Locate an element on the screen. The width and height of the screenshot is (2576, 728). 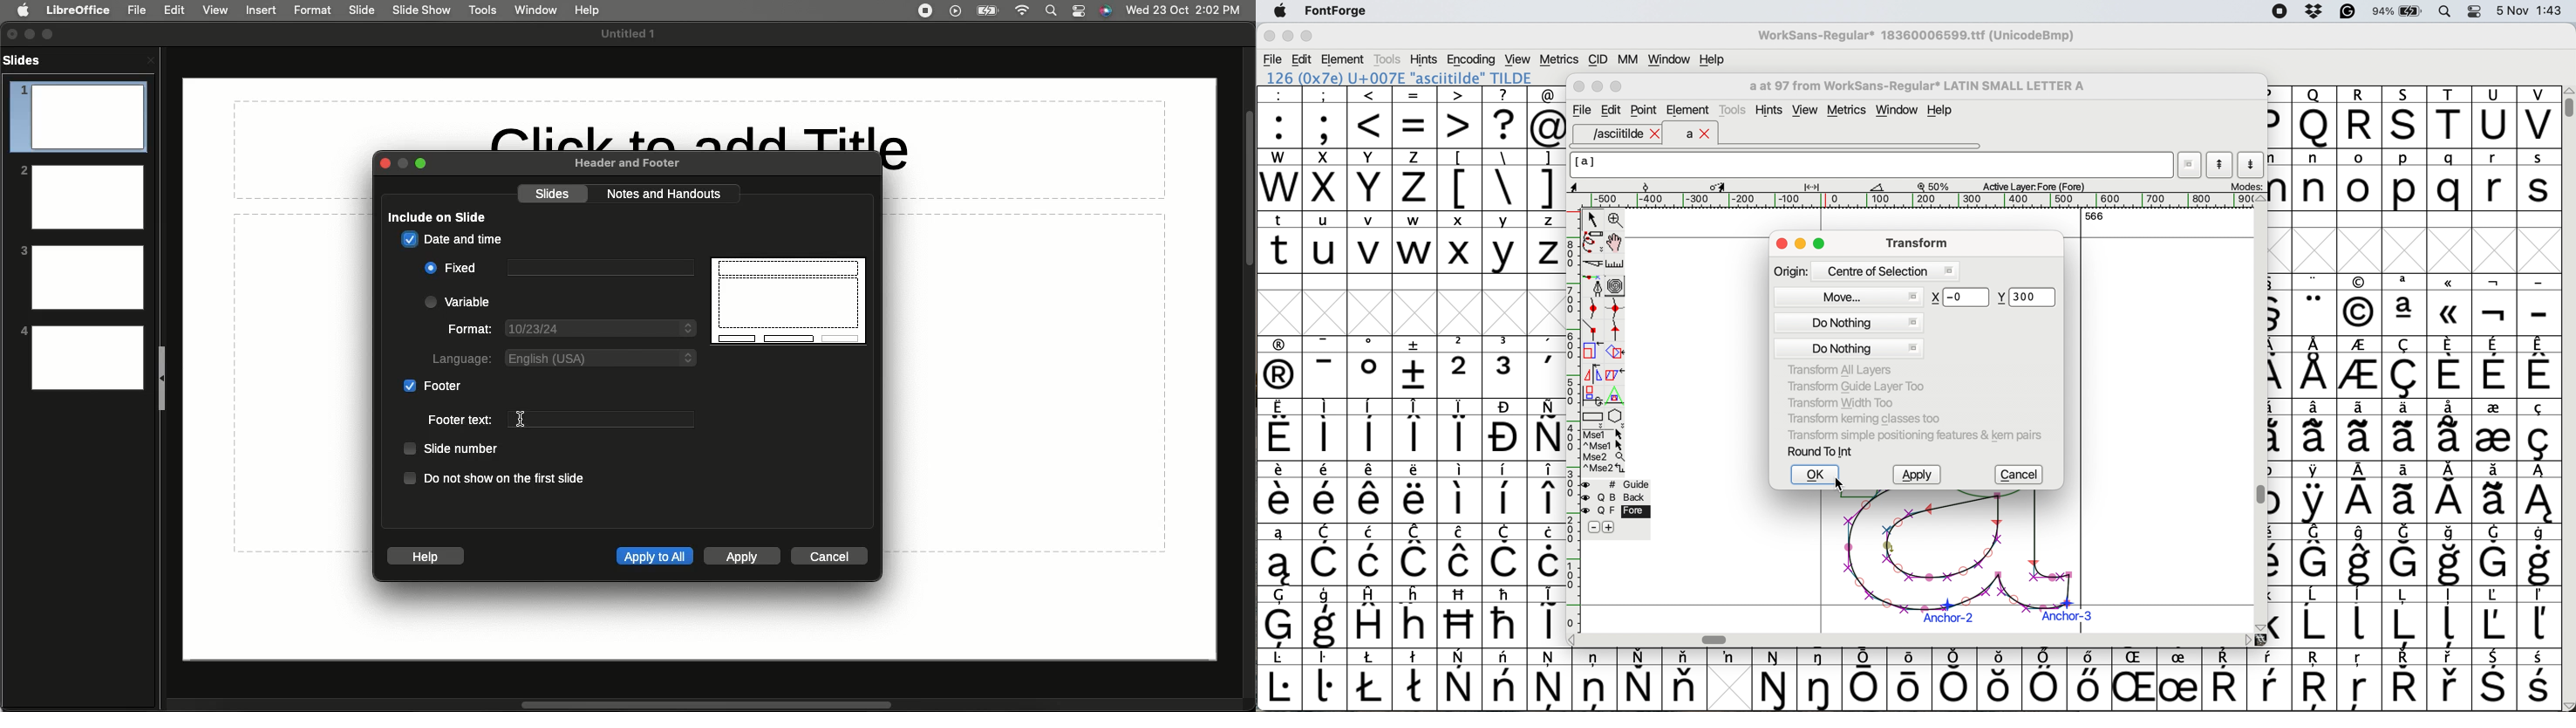
symbol is located at coordinates (2493, 617).